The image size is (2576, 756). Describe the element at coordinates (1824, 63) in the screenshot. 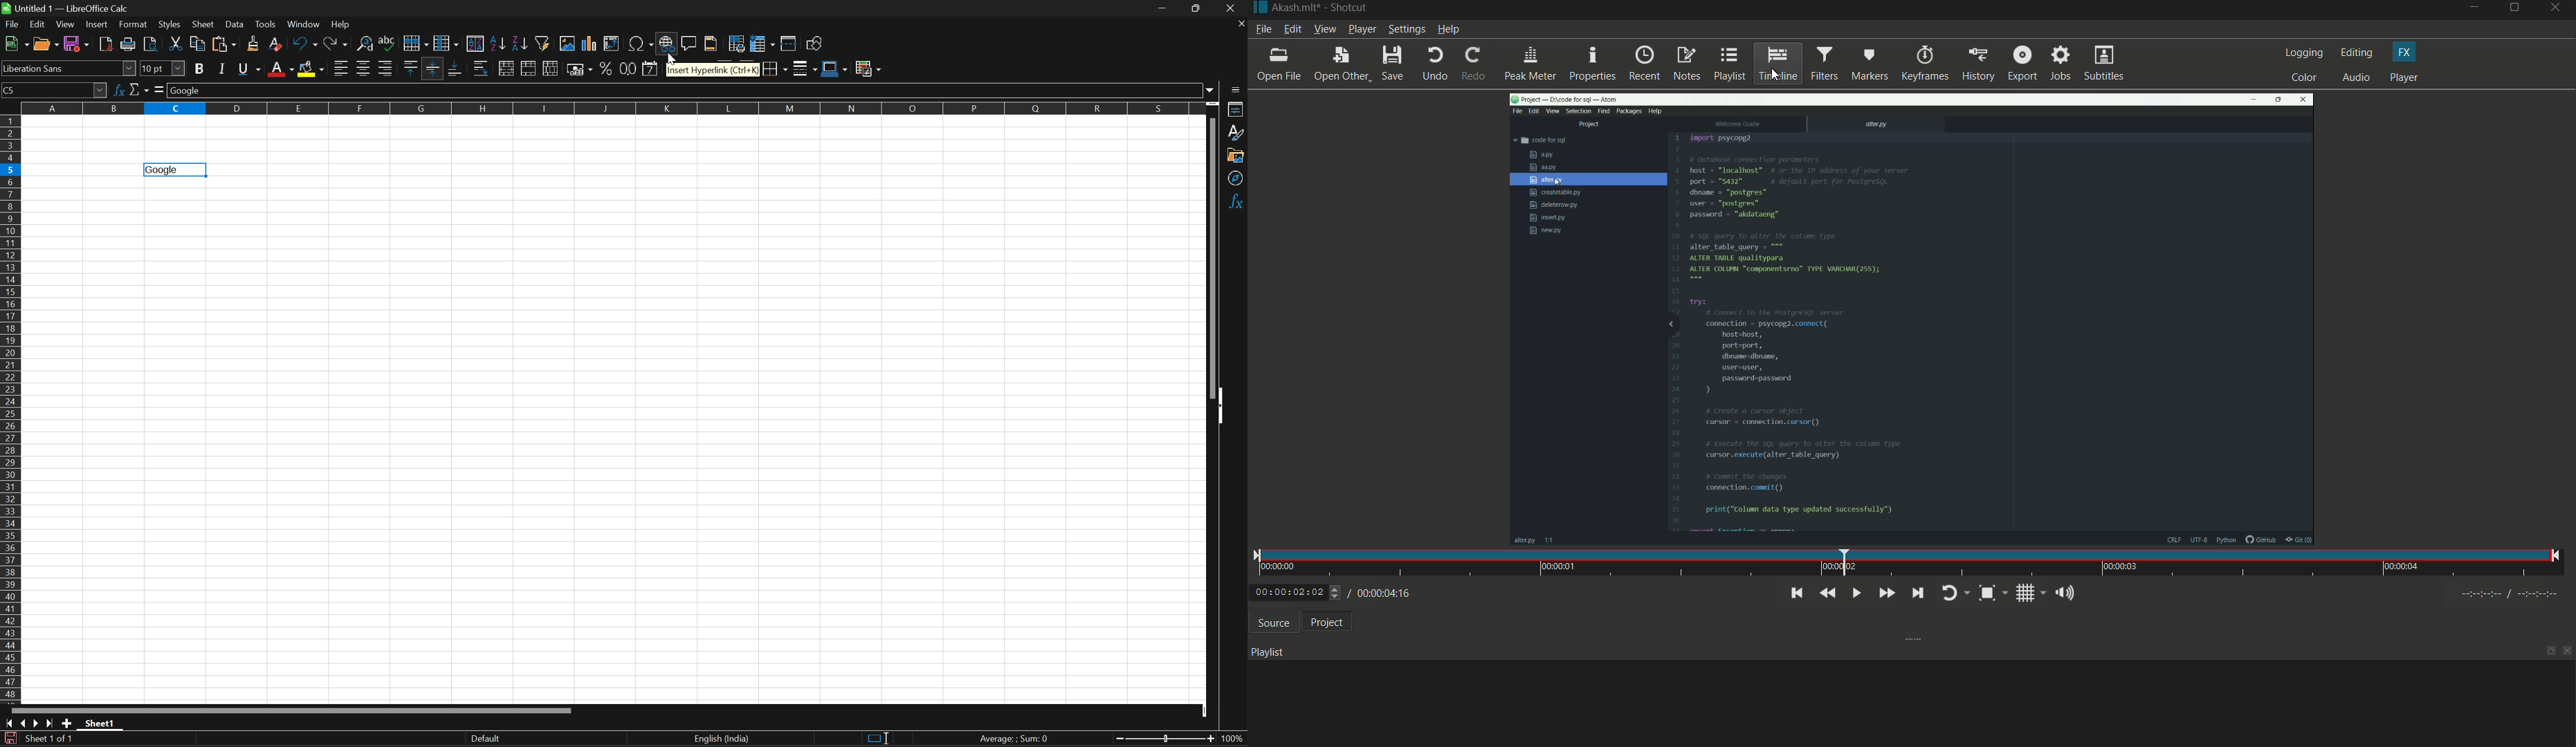

I see `filters` at that location.